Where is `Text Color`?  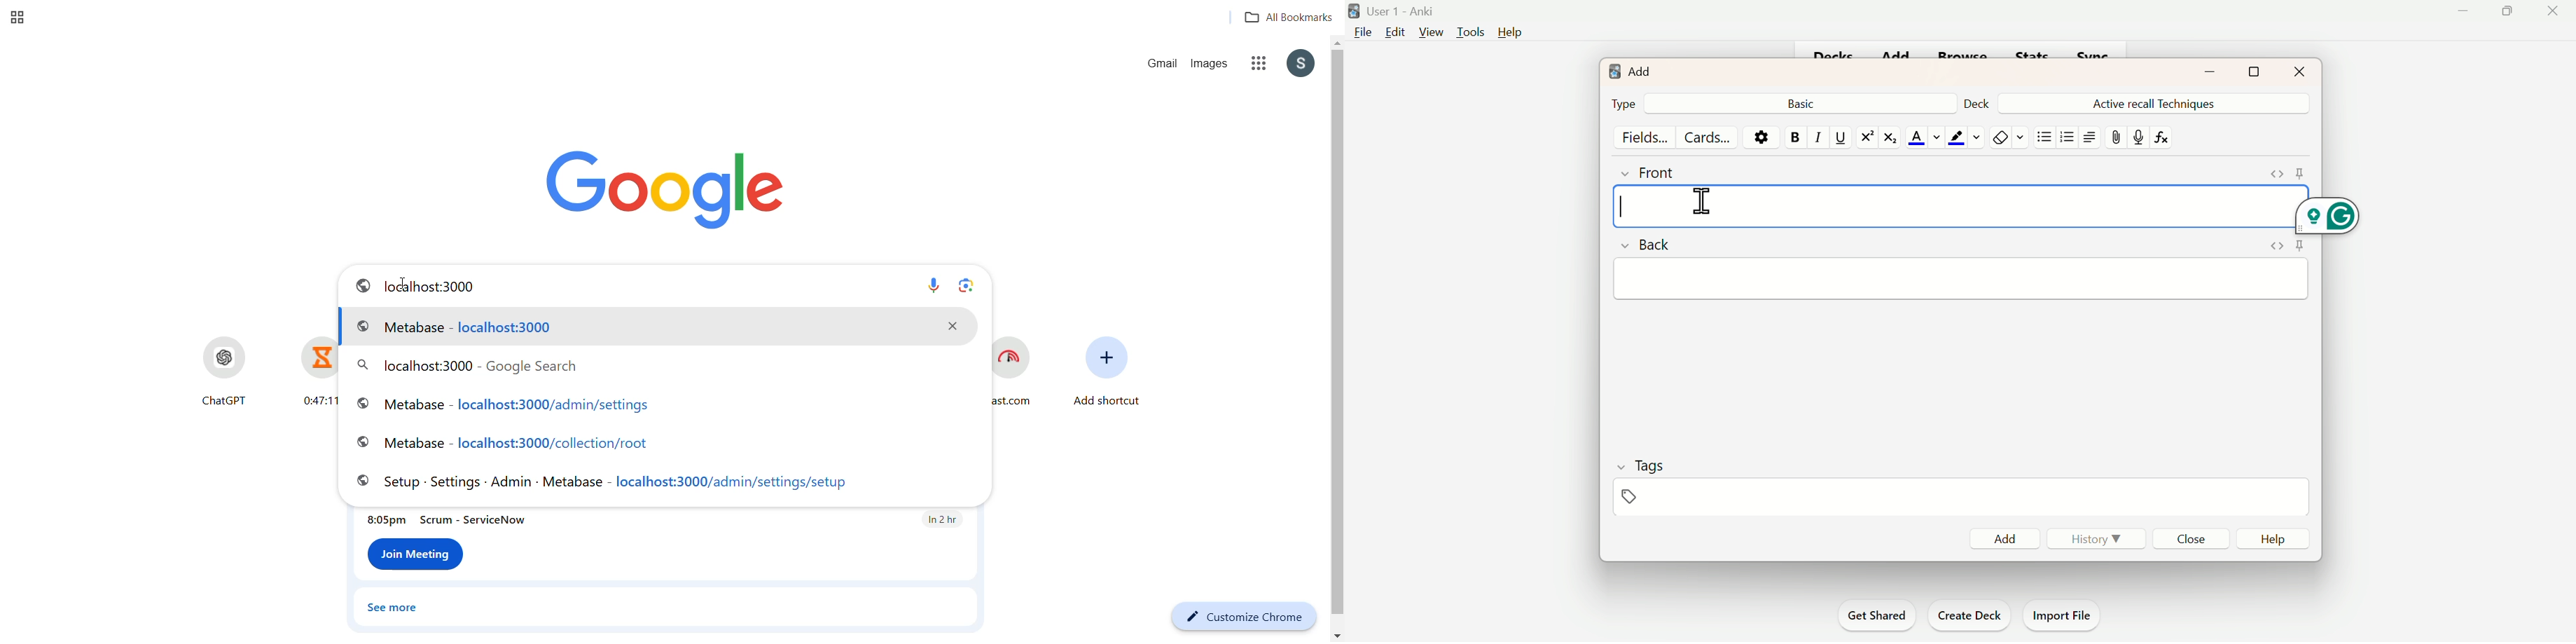
Text Color is located at coordinates (1921, 136).